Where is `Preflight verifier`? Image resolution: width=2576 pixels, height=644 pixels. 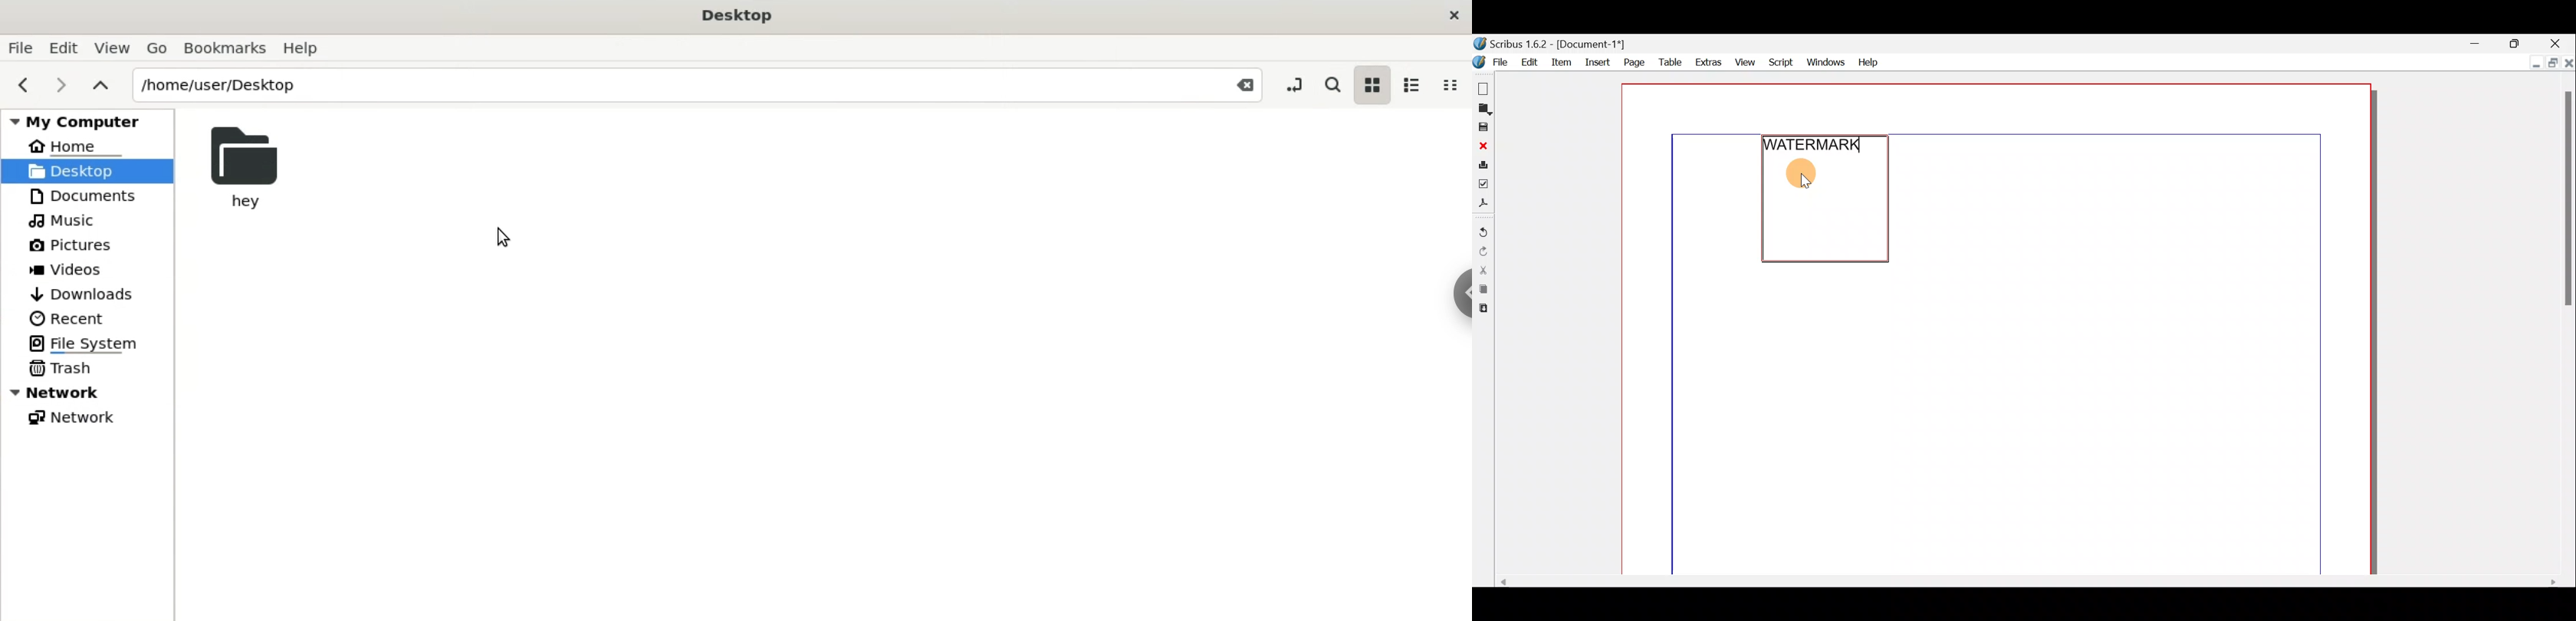
Preflight verifier is located at coordinates (1484, 187).